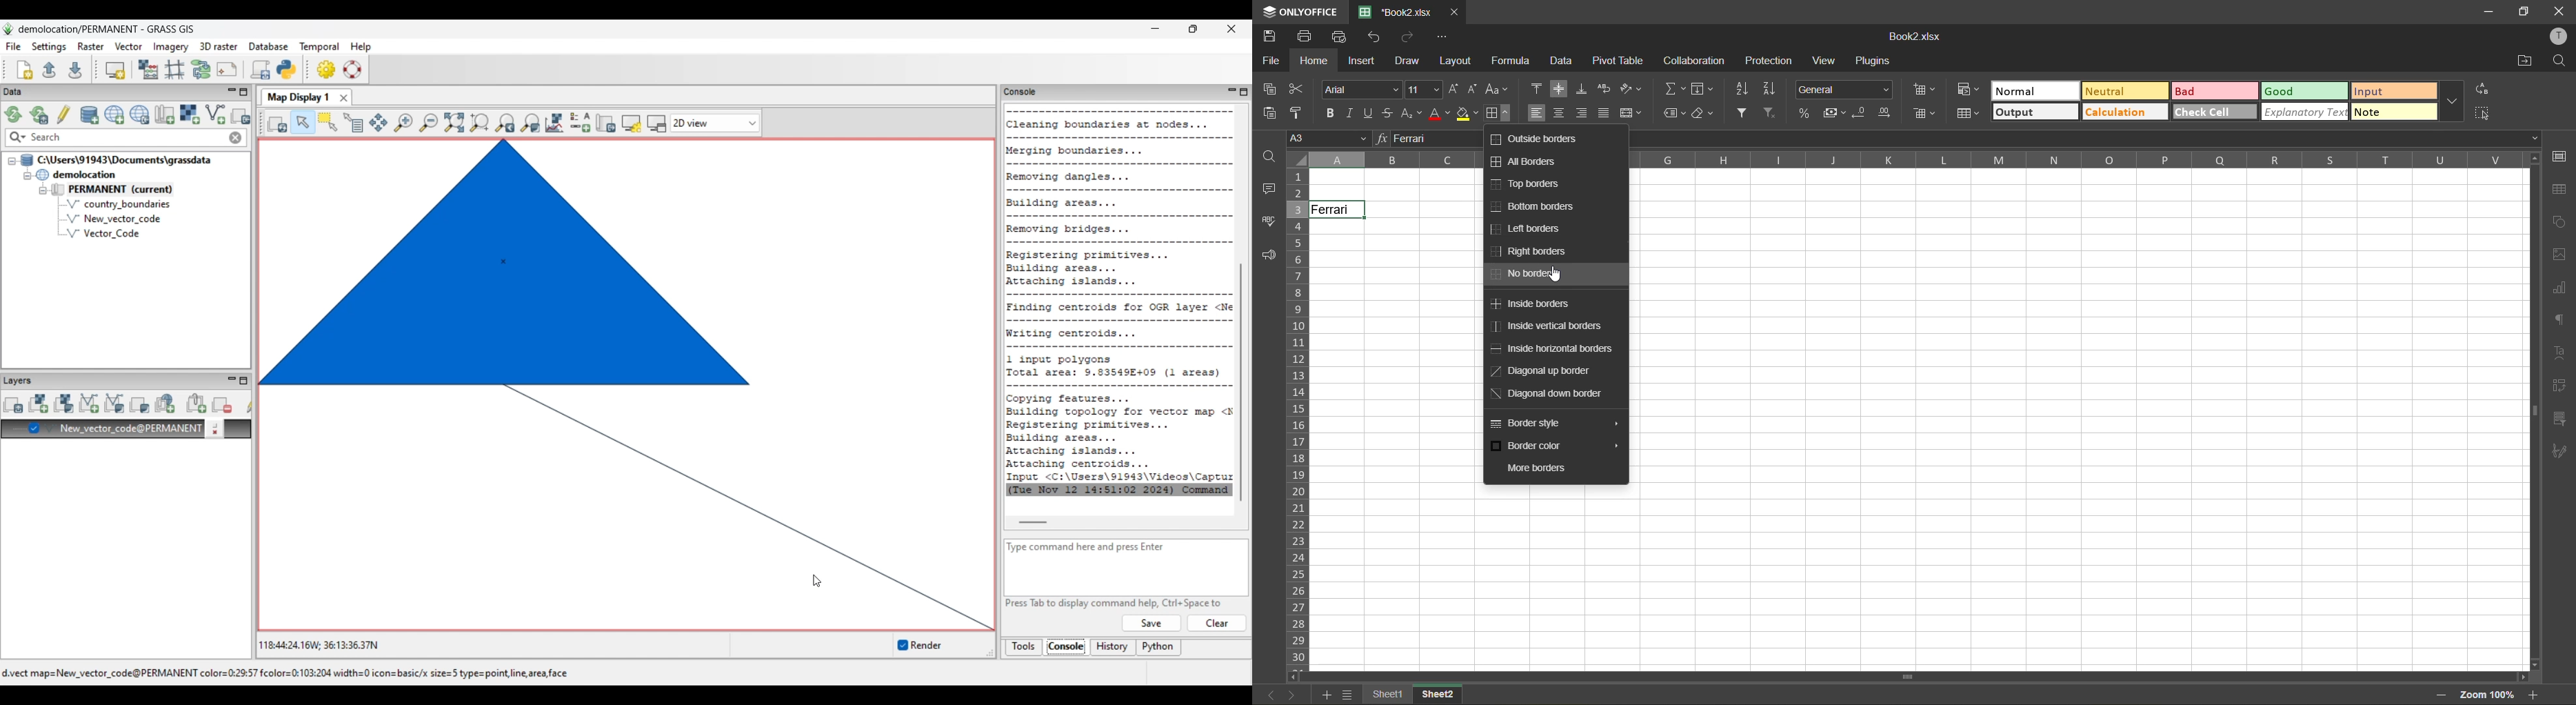 This screenshot has width=2576, height=728. Describe the element at coordinates (1293, 695) in the screenshot. I see `next` at that location.